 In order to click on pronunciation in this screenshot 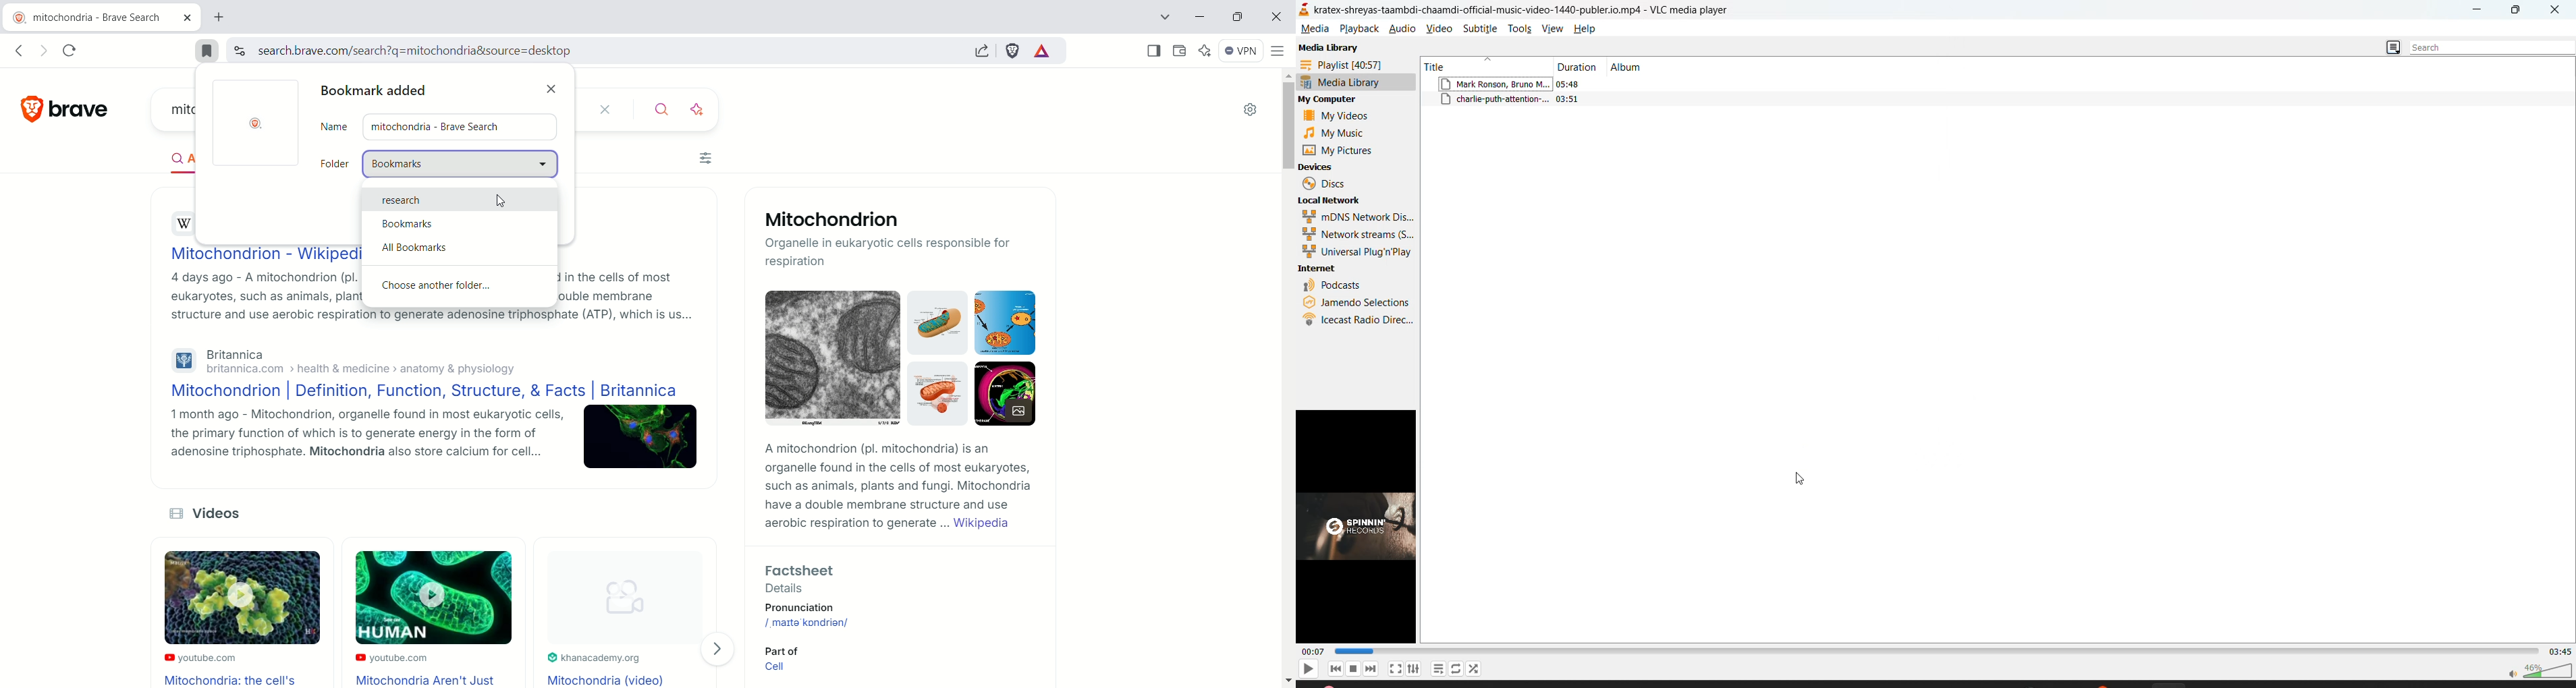, I will do `click(819, 608)`.